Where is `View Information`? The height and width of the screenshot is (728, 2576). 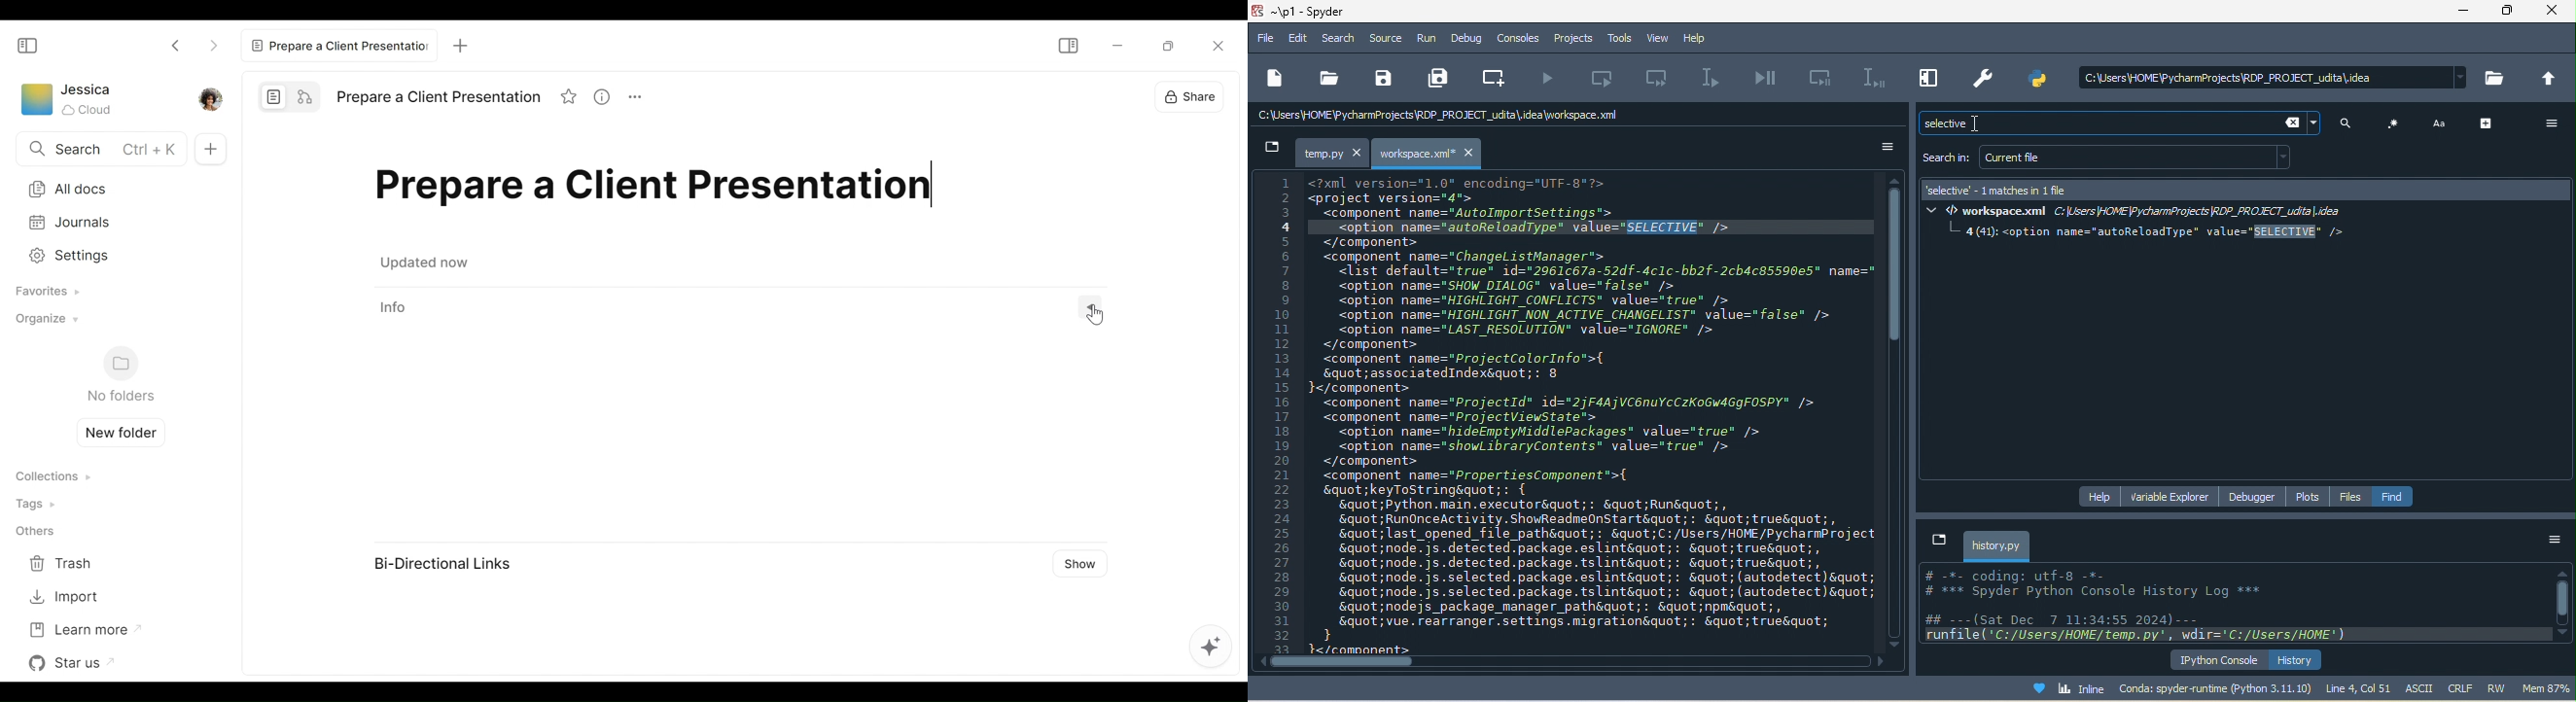
View Information is located at coordinates (744, 307).